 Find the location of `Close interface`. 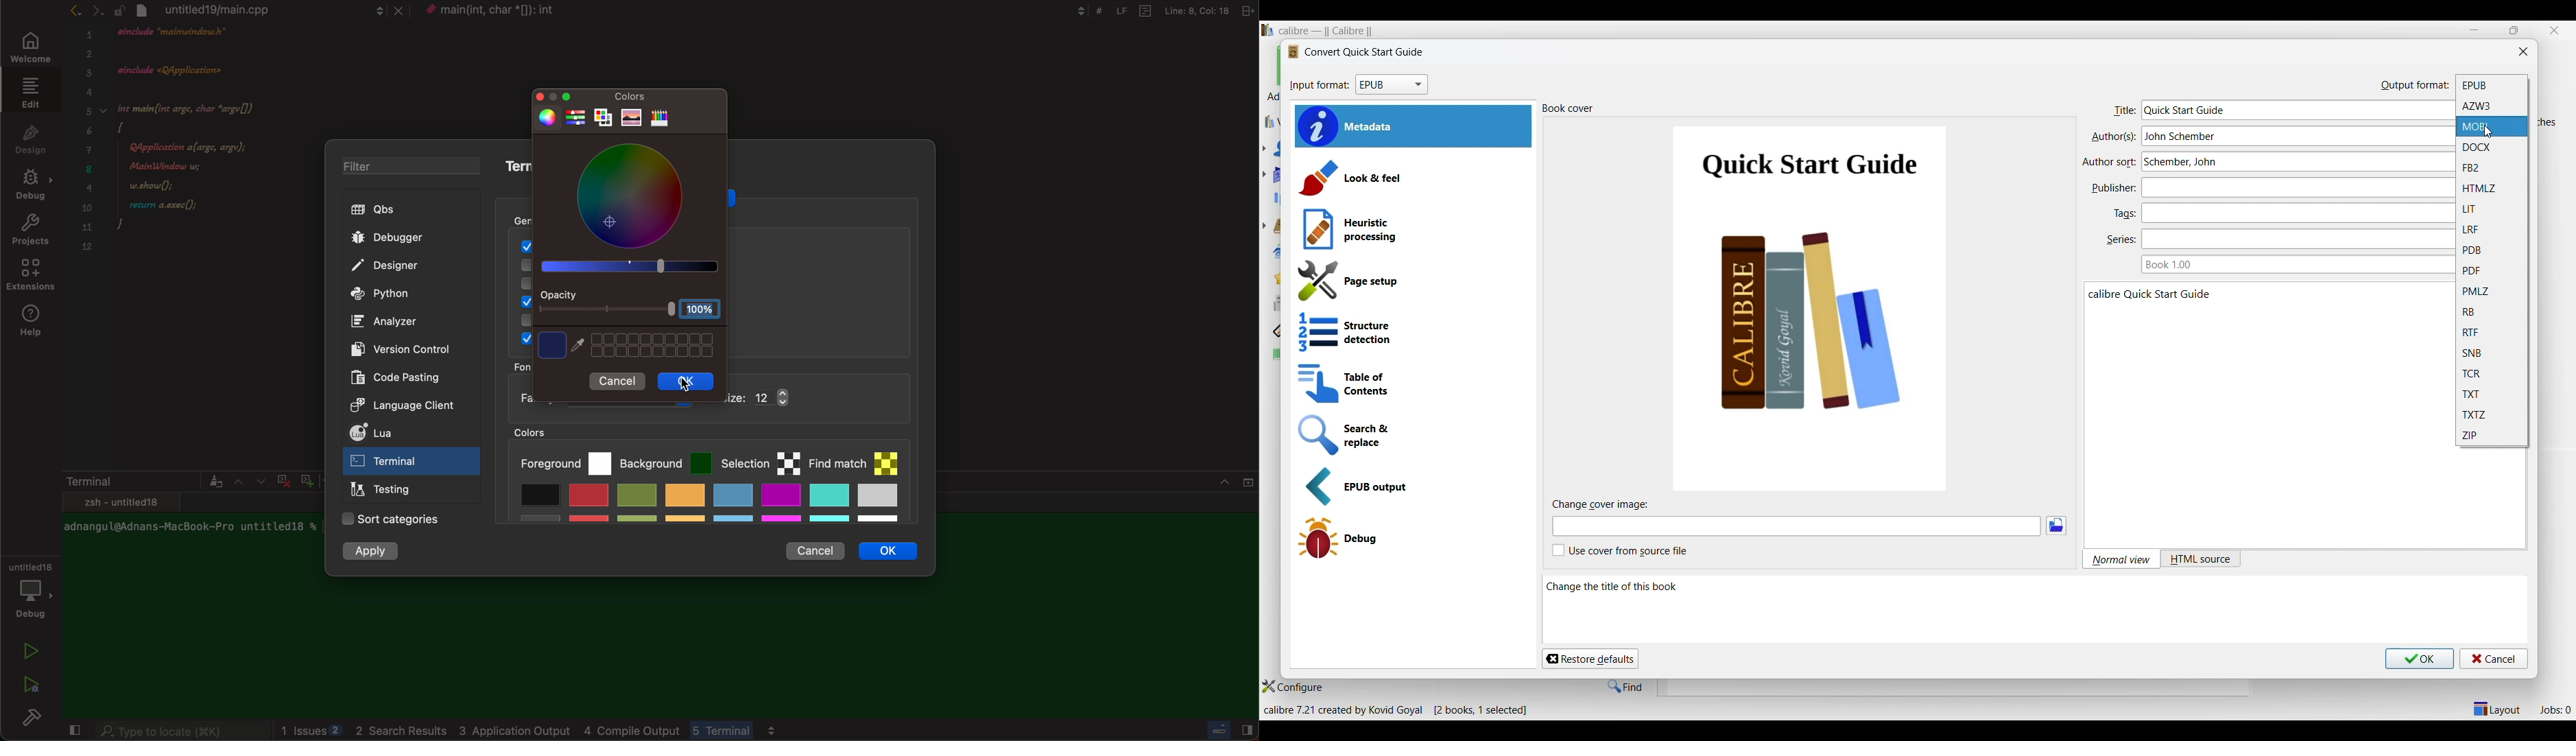

Close interface is located at coordinates (2554, 30).